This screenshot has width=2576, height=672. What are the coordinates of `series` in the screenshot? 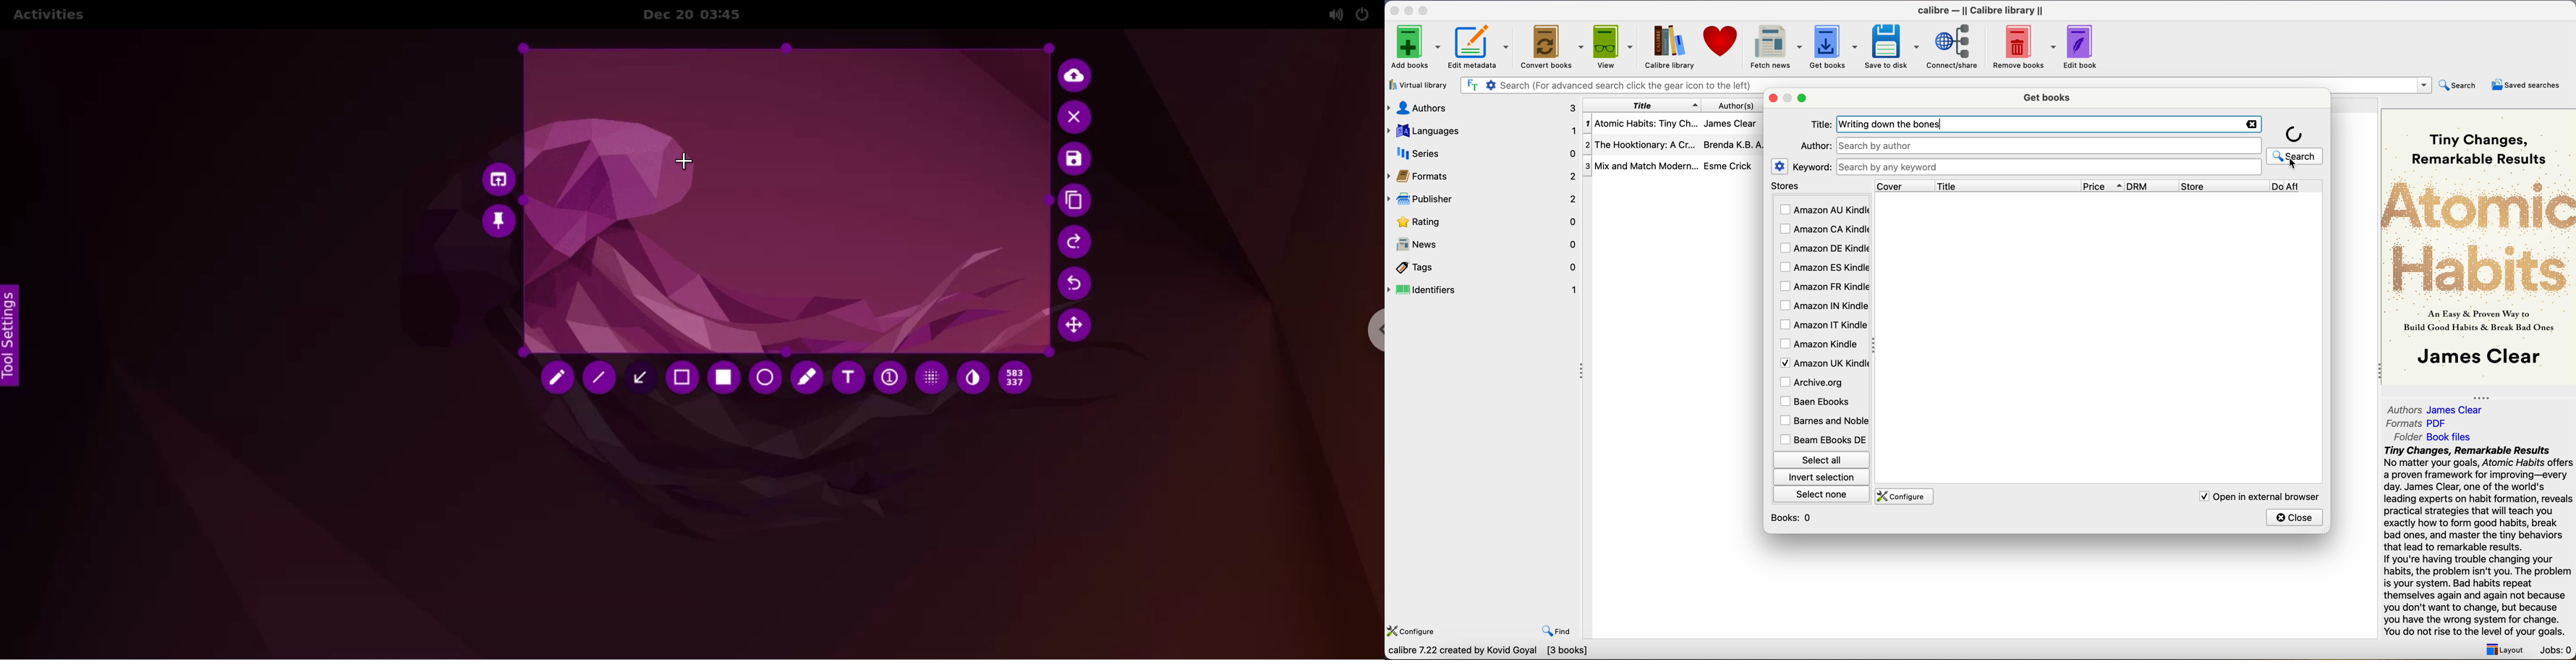 It's located at (1483, 153).